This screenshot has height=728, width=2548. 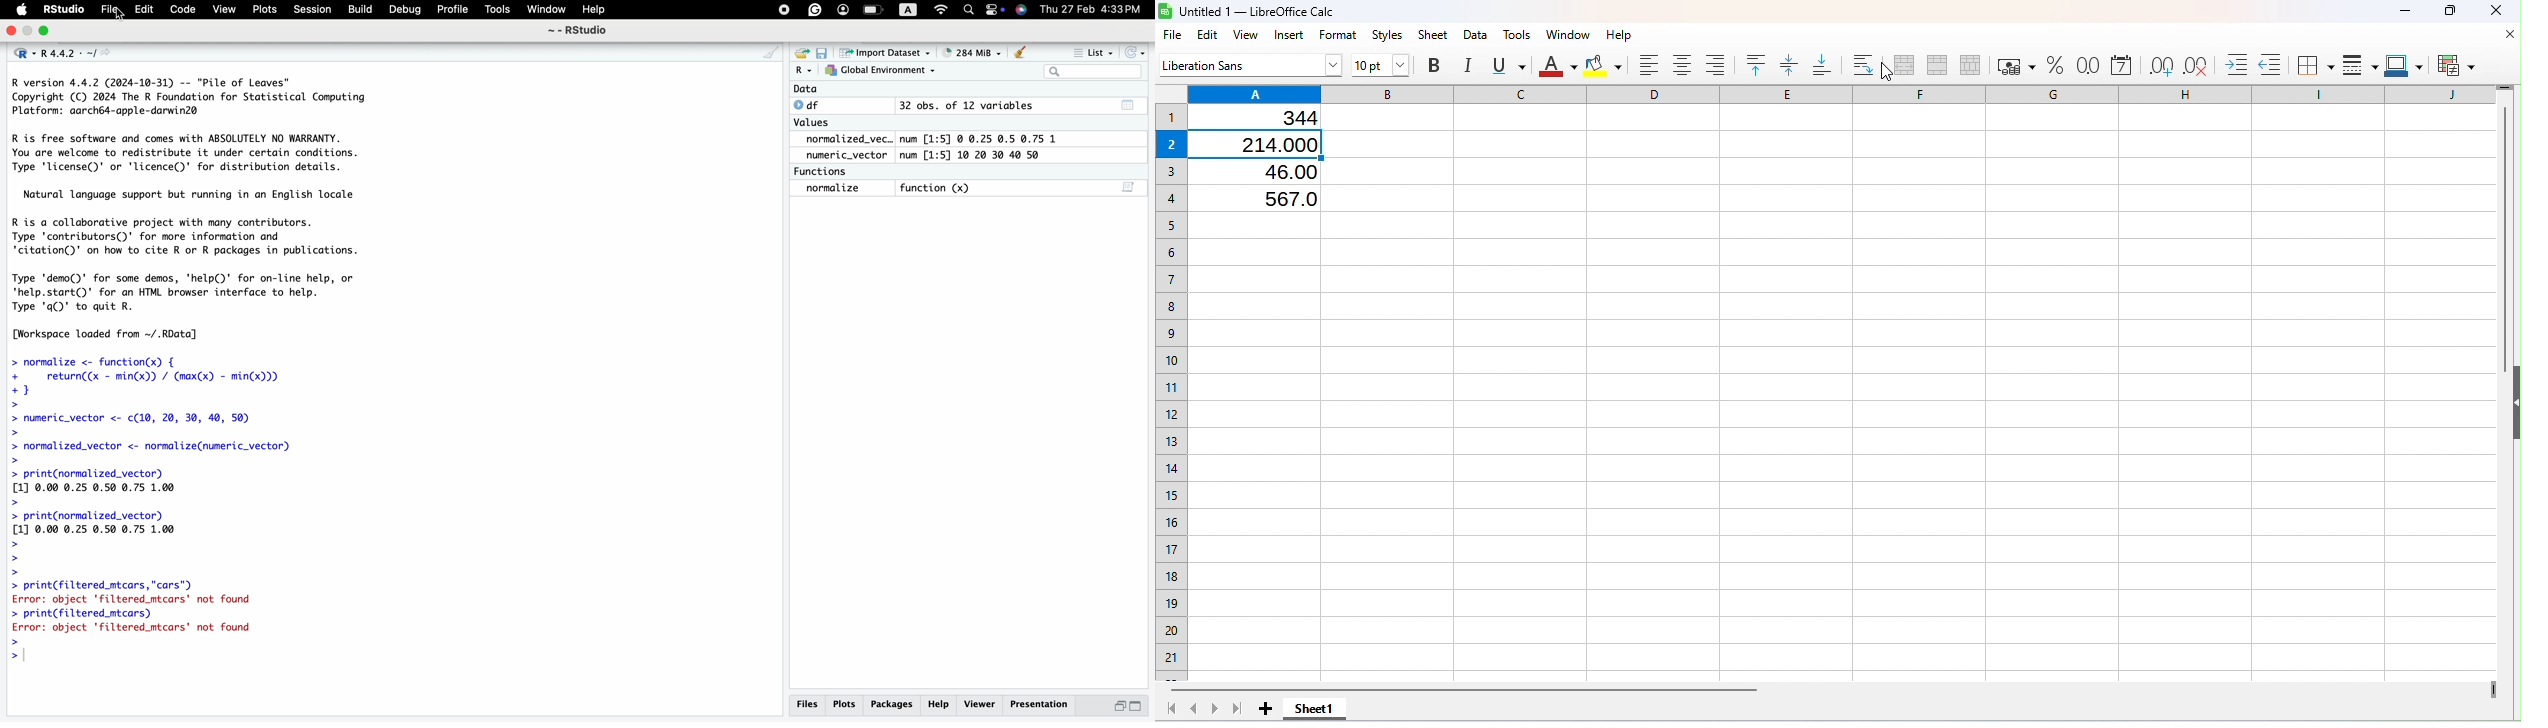 What do you see at coordinates (1266, 709) in the screenshot?
I see `Add new sheet` at bounding box center [1266, 709].